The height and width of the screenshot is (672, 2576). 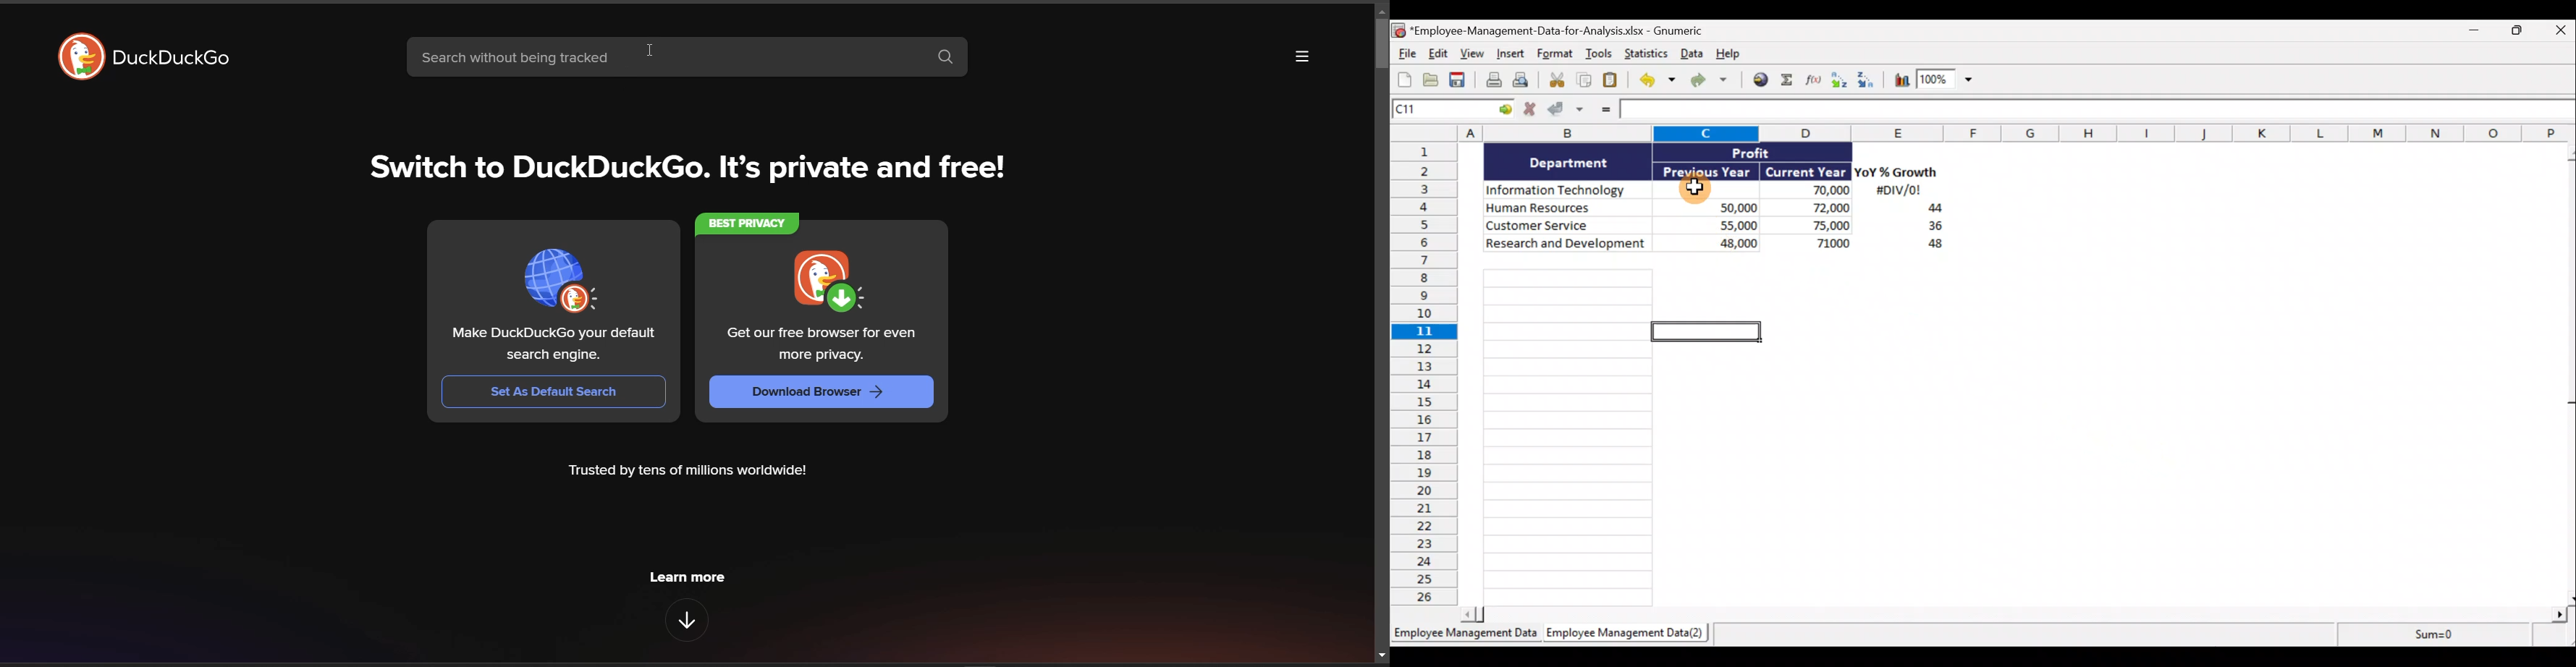 I want to click on Restore down, so click(x=2518, y=33).